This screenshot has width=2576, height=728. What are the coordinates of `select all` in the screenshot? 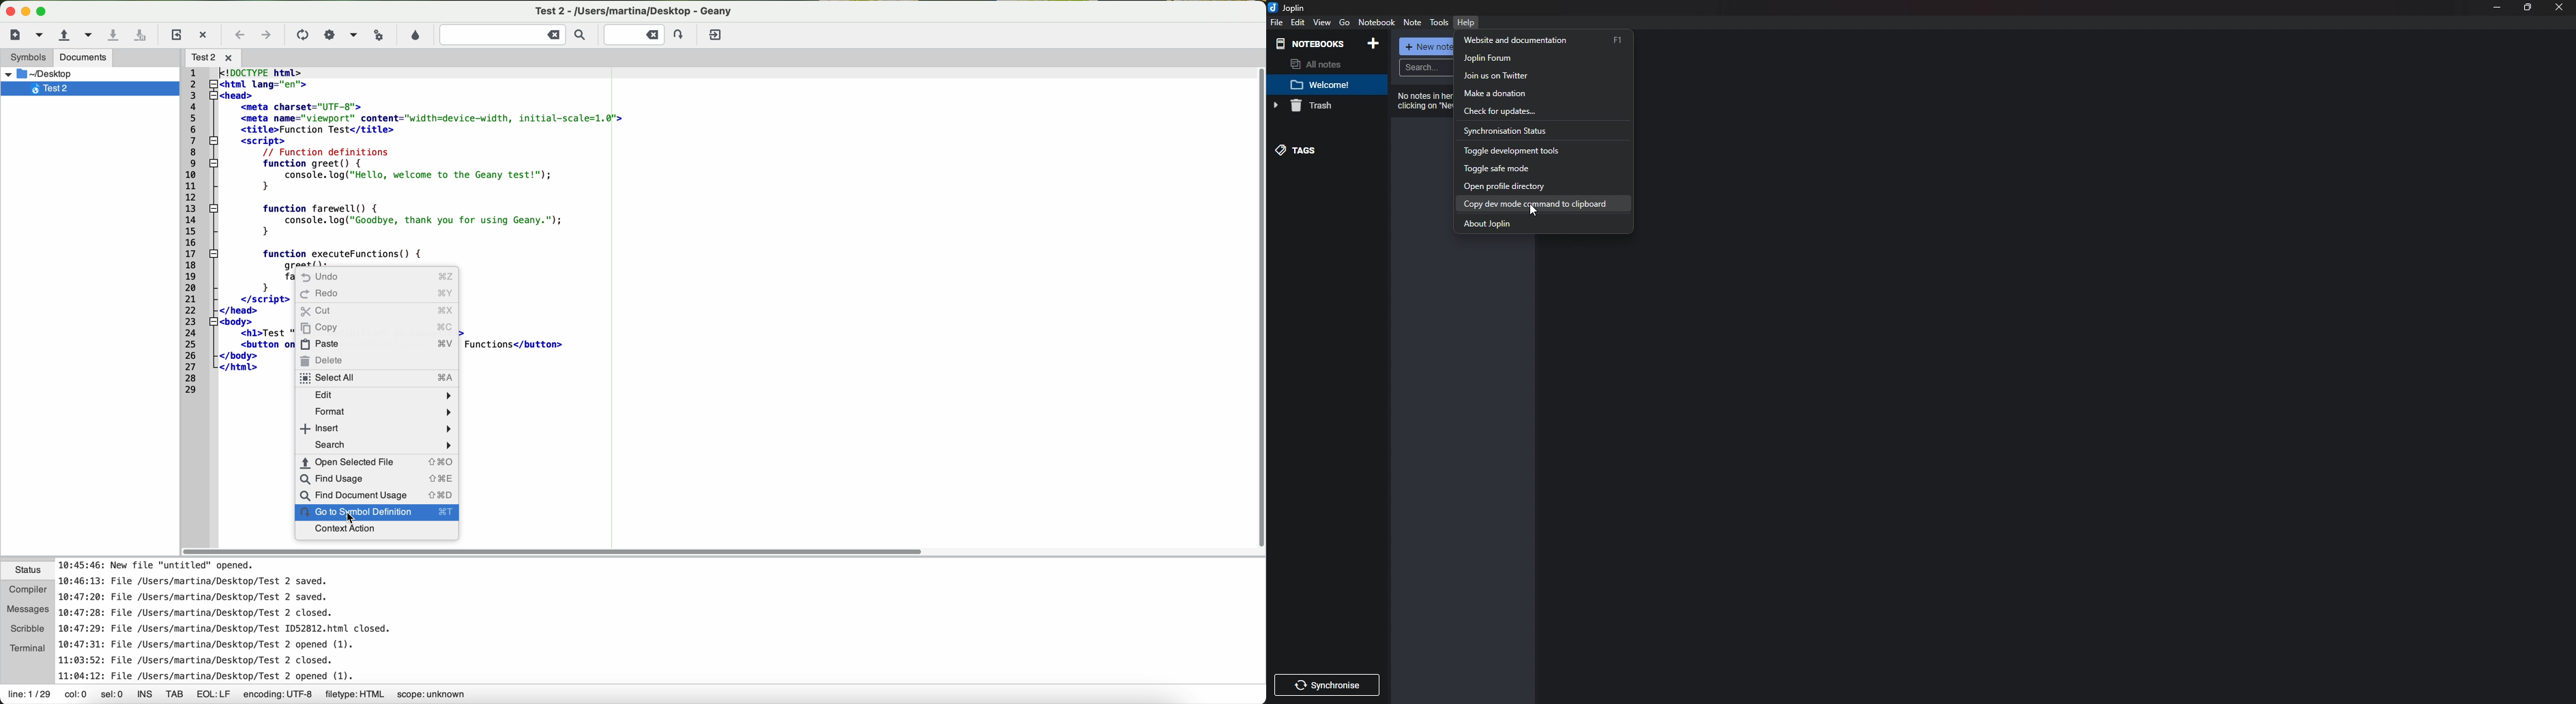 It's located at (375, 378).